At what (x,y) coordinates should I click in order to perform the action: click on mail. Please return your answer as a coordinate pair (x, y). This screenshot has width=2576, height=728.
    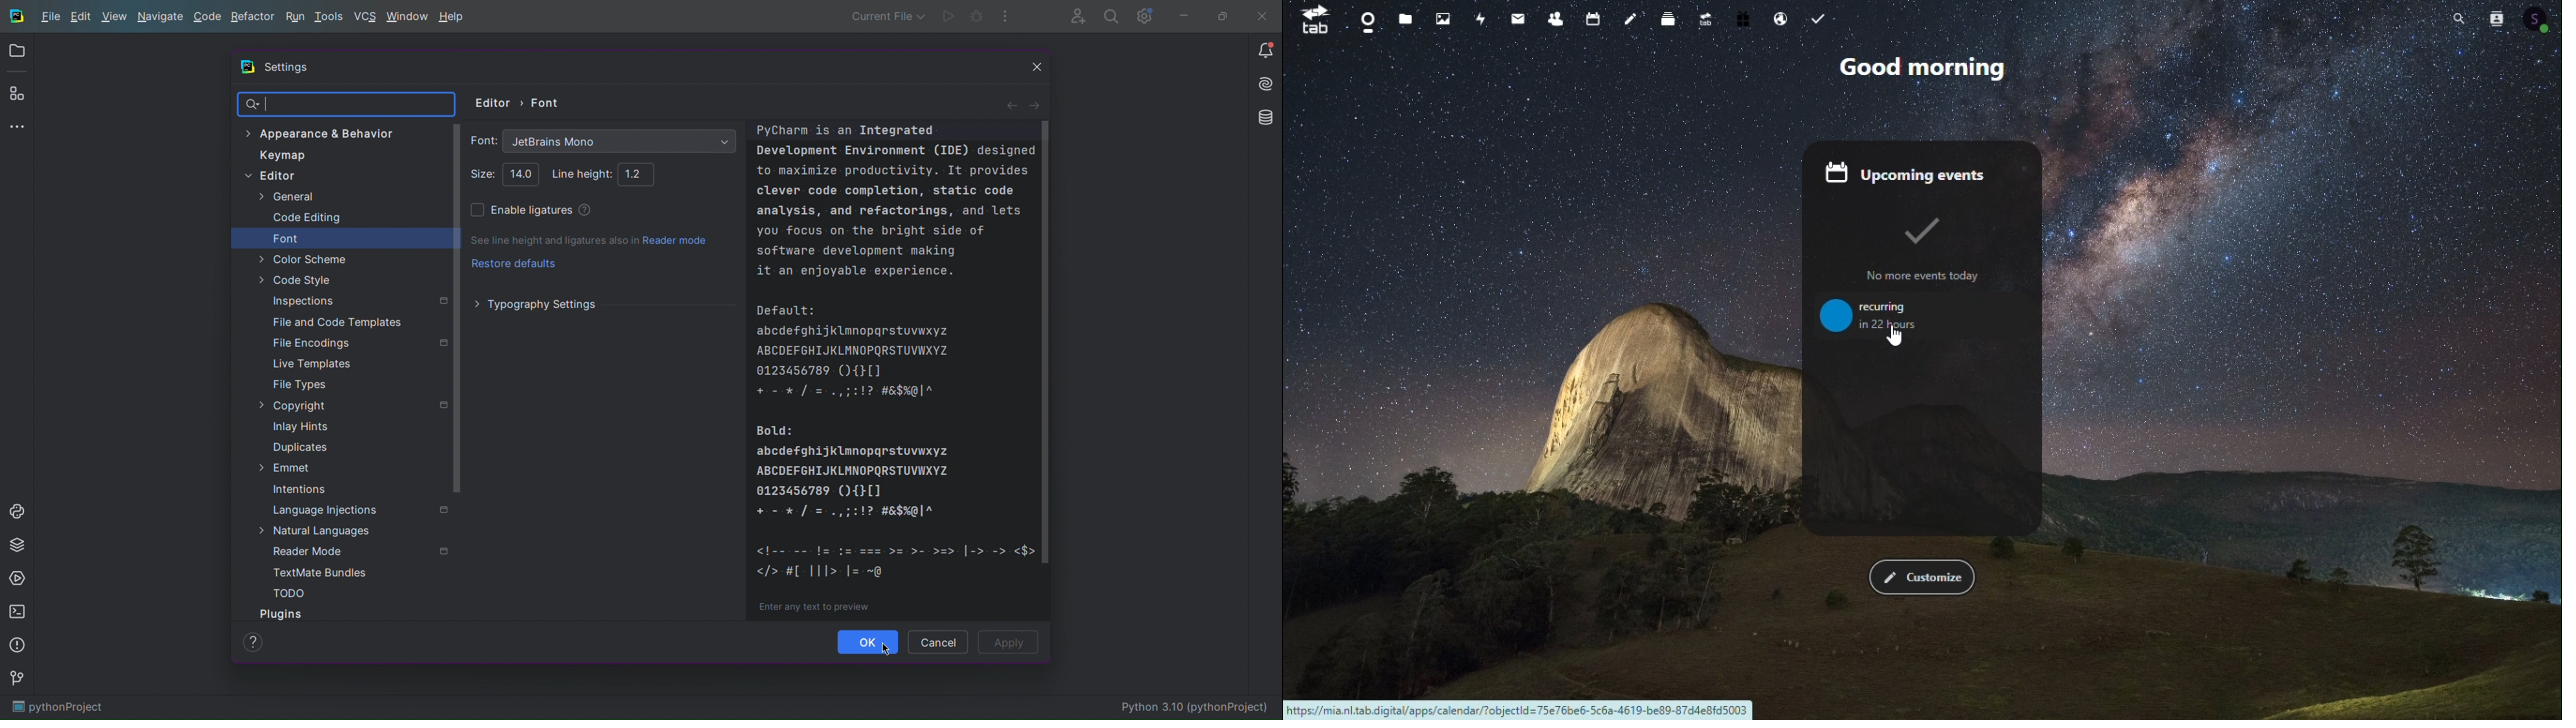
    Looking at the image, I should click on (1522, 16).